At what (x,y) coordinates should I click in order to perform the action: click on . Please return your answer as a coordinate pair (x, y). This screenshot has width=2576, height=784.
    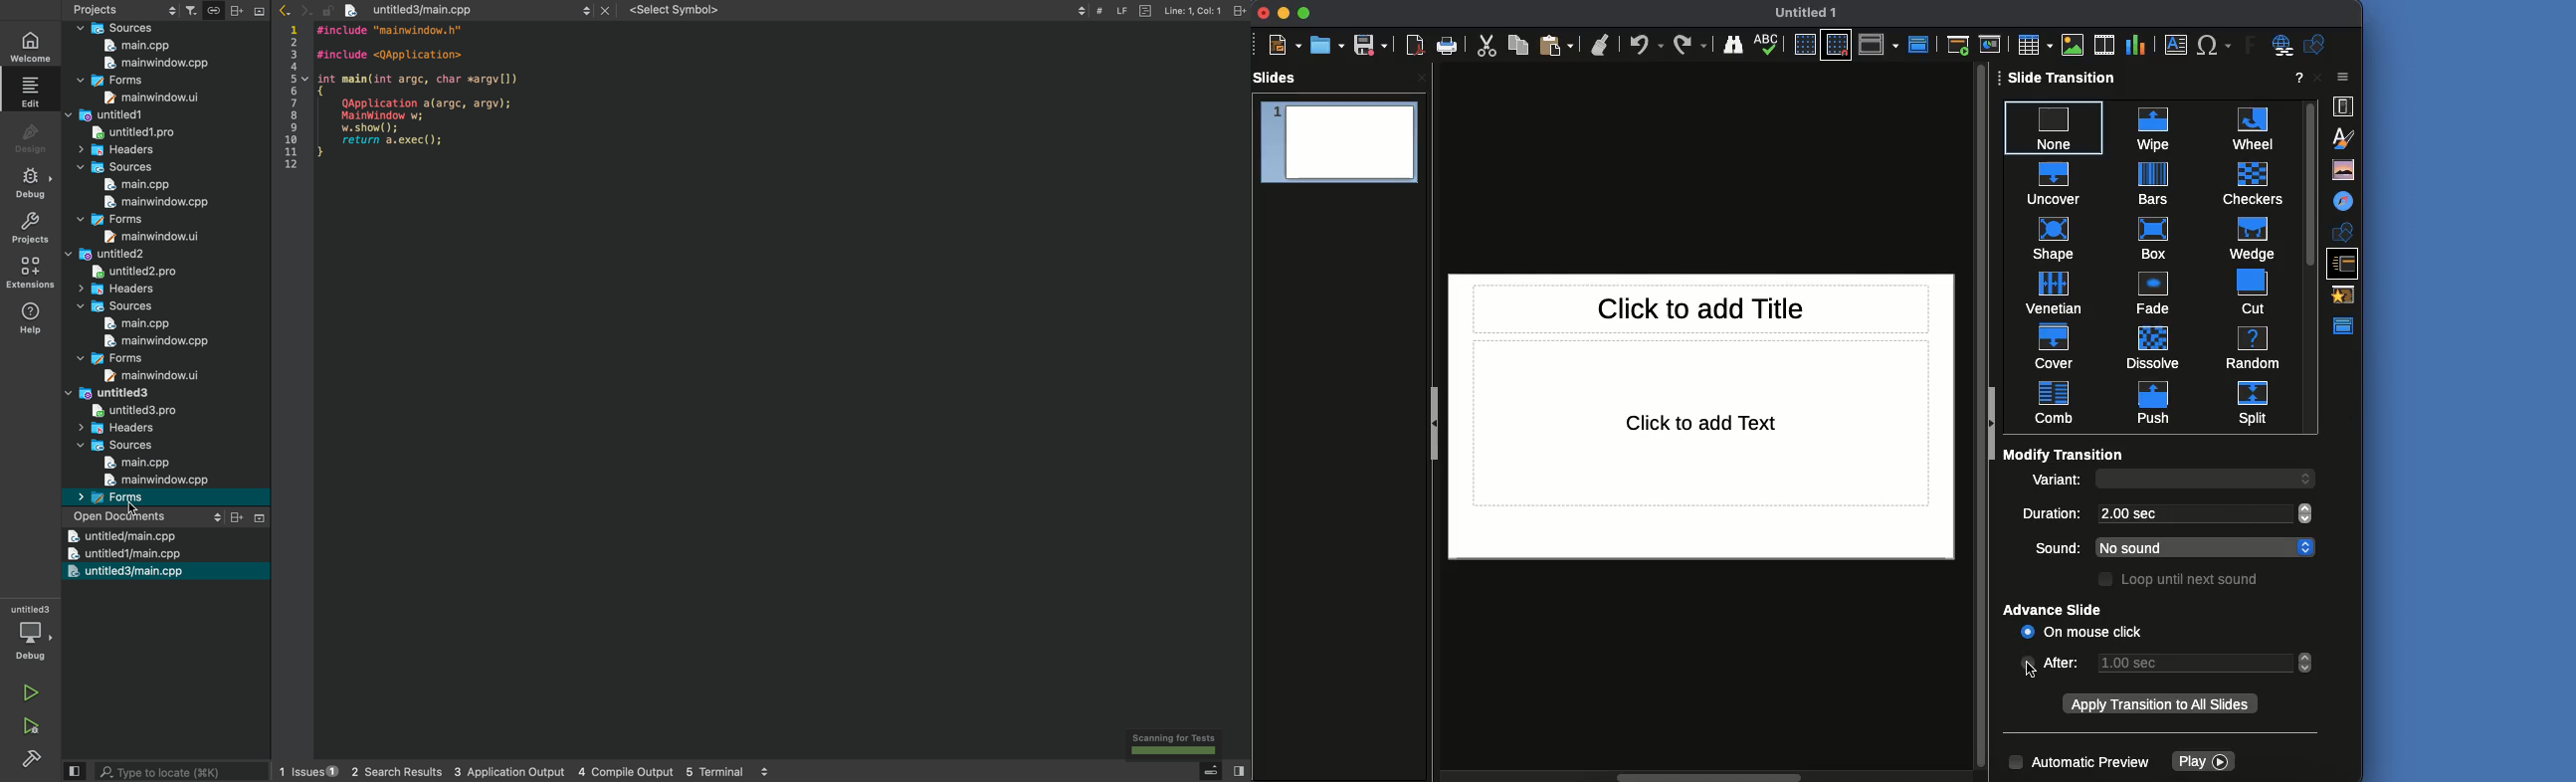
    Looking at the image, I should click on (31, 183).